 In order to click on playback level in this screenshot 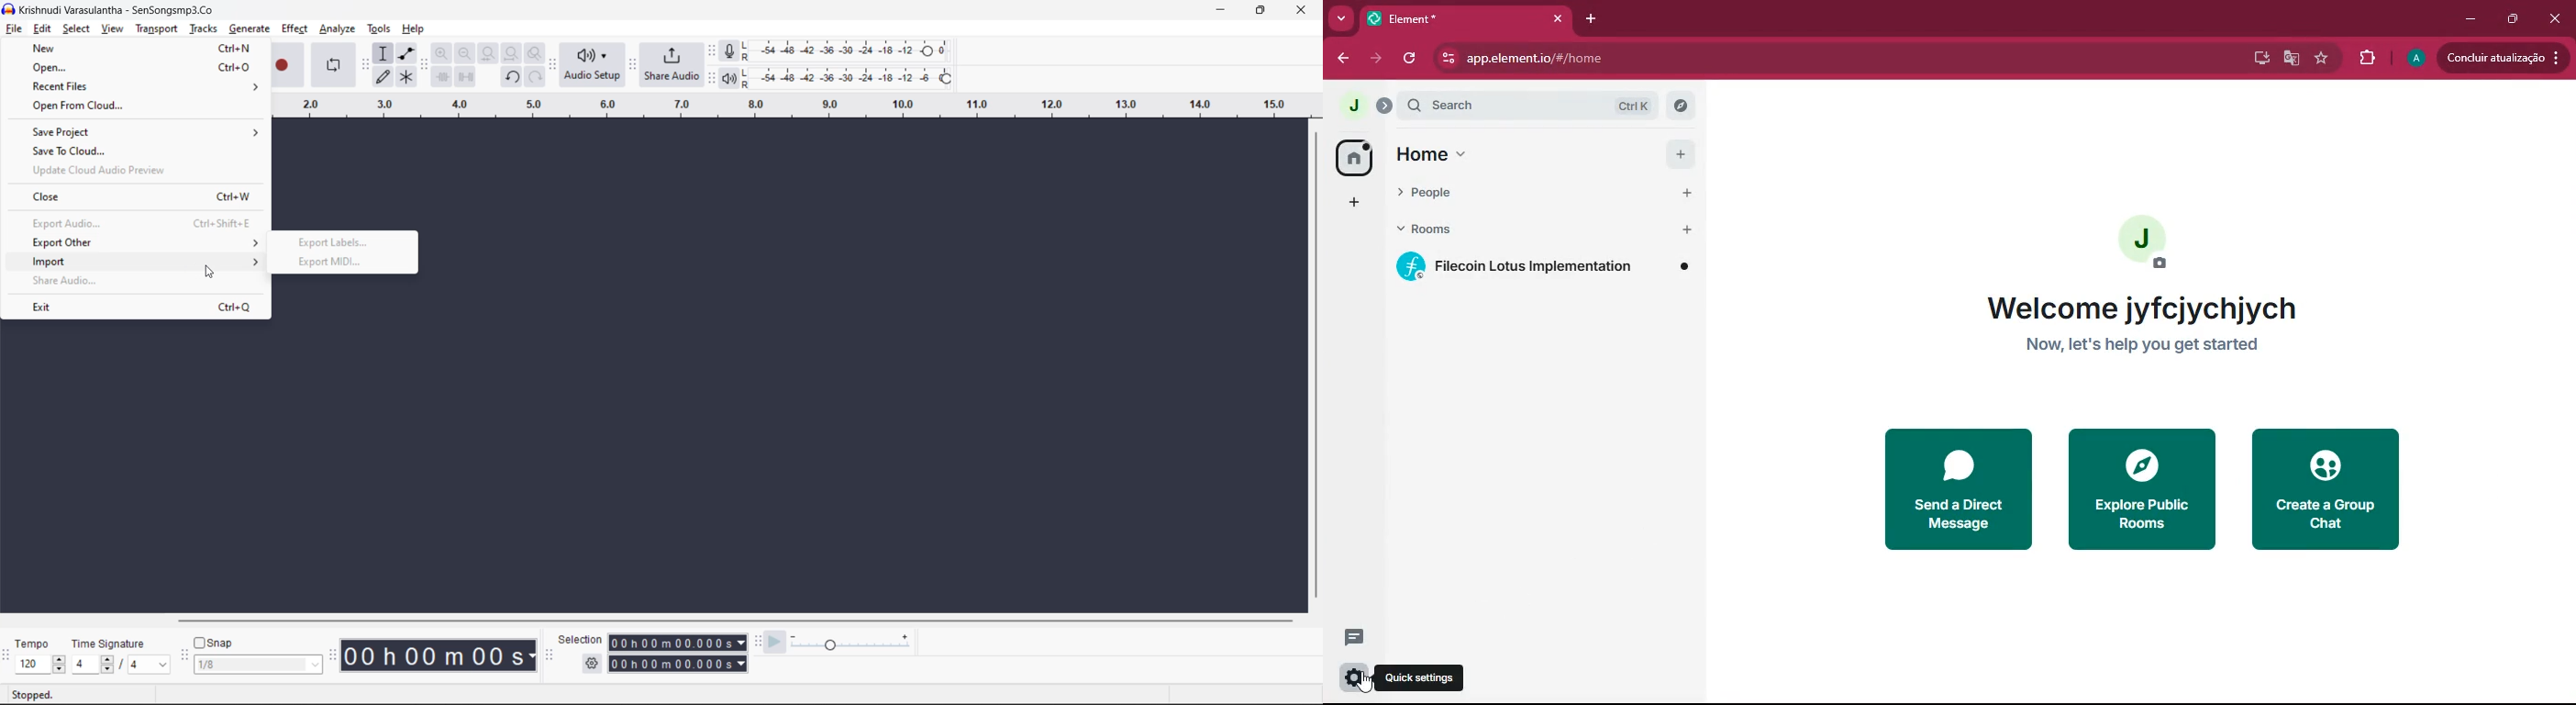, I will do `click(858, 77)`.